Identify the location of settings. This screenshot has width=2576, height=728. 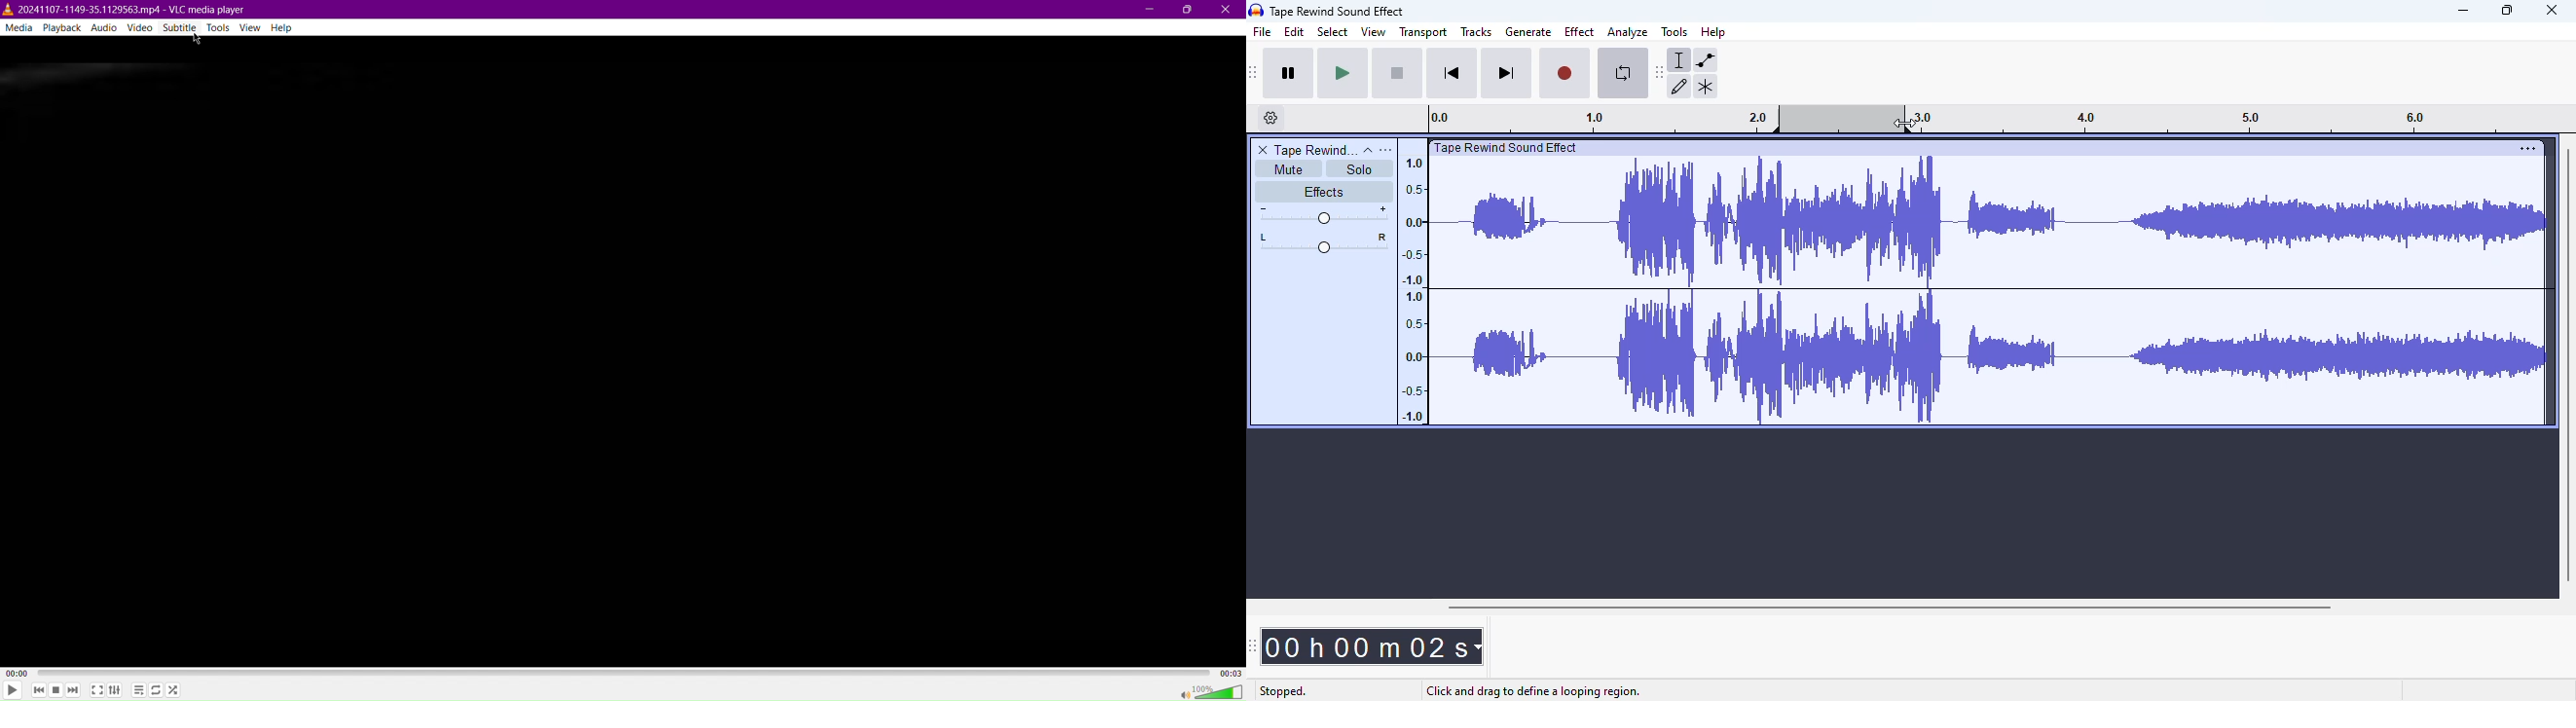
(2527, 148).